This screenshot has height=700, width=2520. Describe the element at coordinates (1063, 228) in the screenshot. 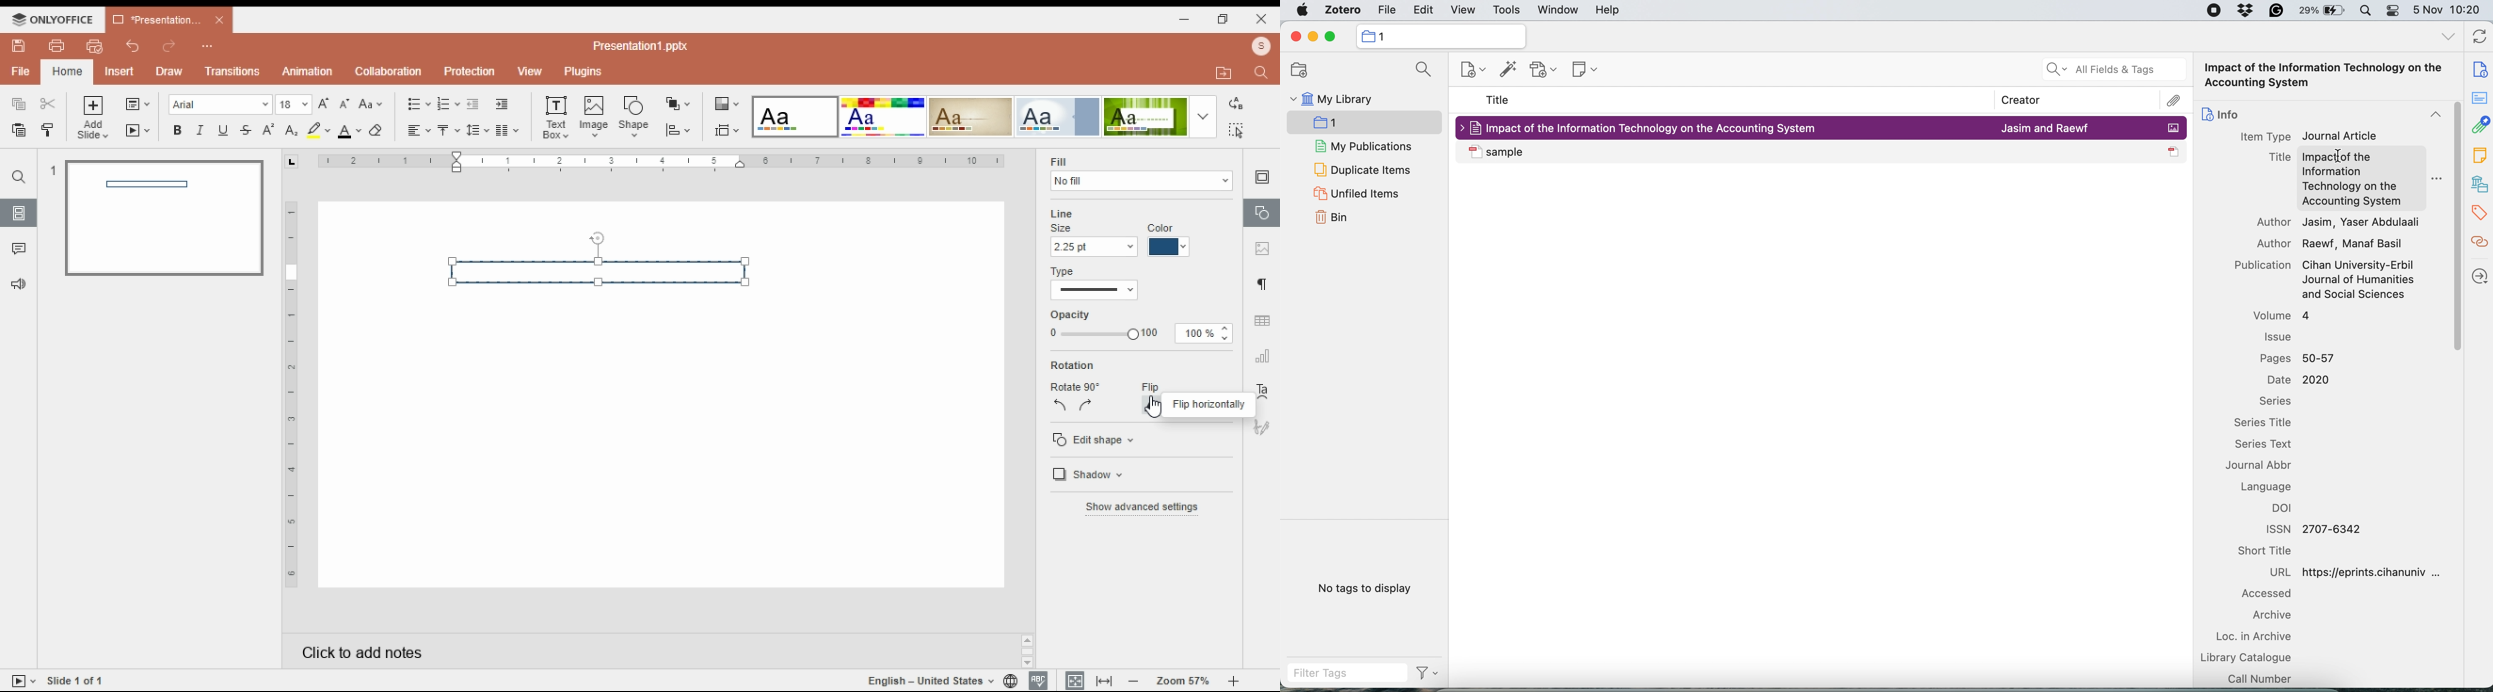

I see `size` at that location.